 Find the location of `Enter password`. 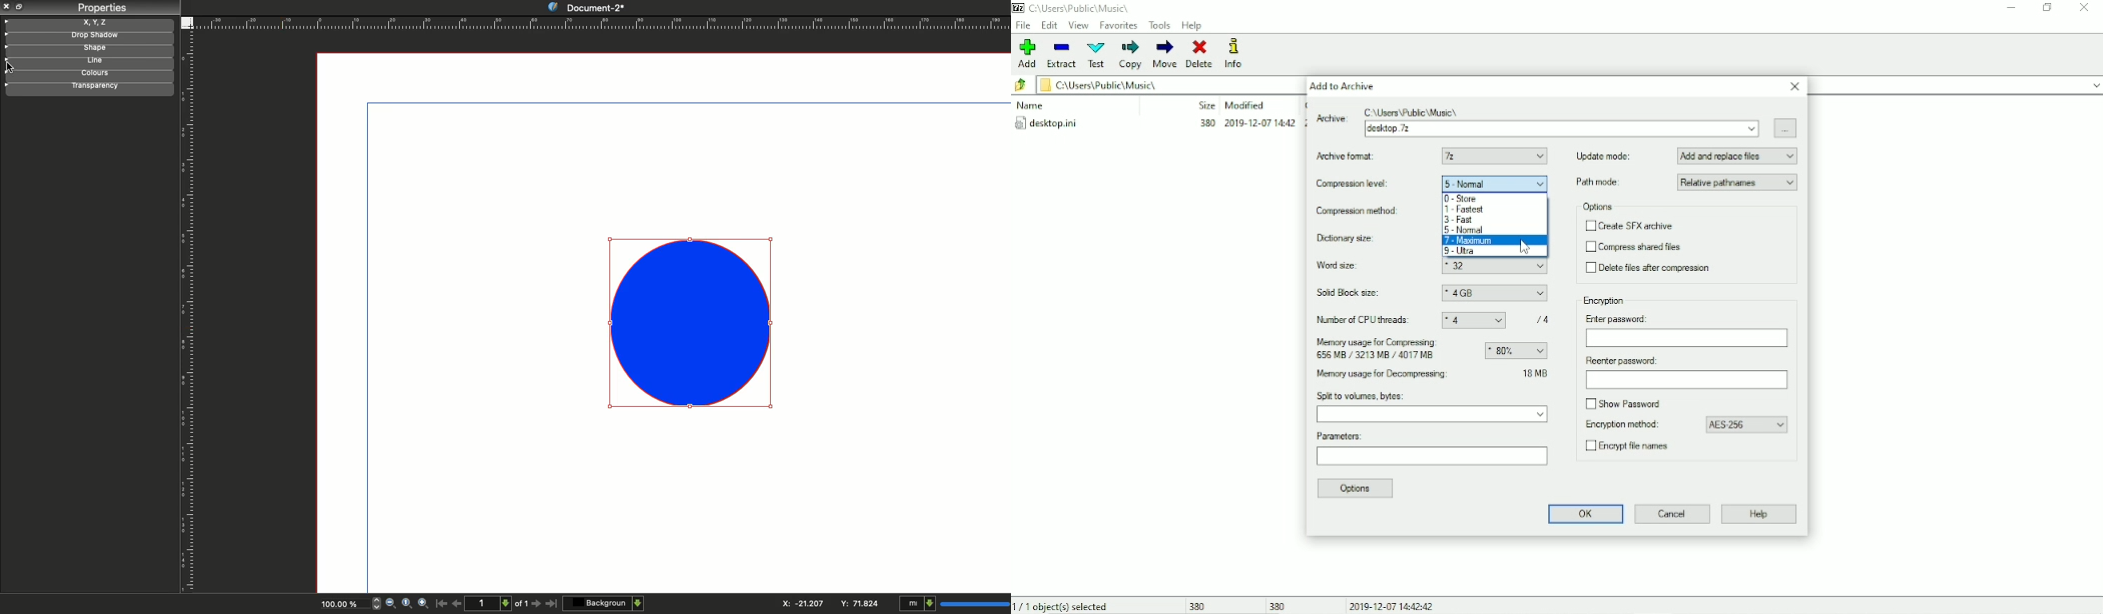

Enter password is located at coordinates (1687, 339).